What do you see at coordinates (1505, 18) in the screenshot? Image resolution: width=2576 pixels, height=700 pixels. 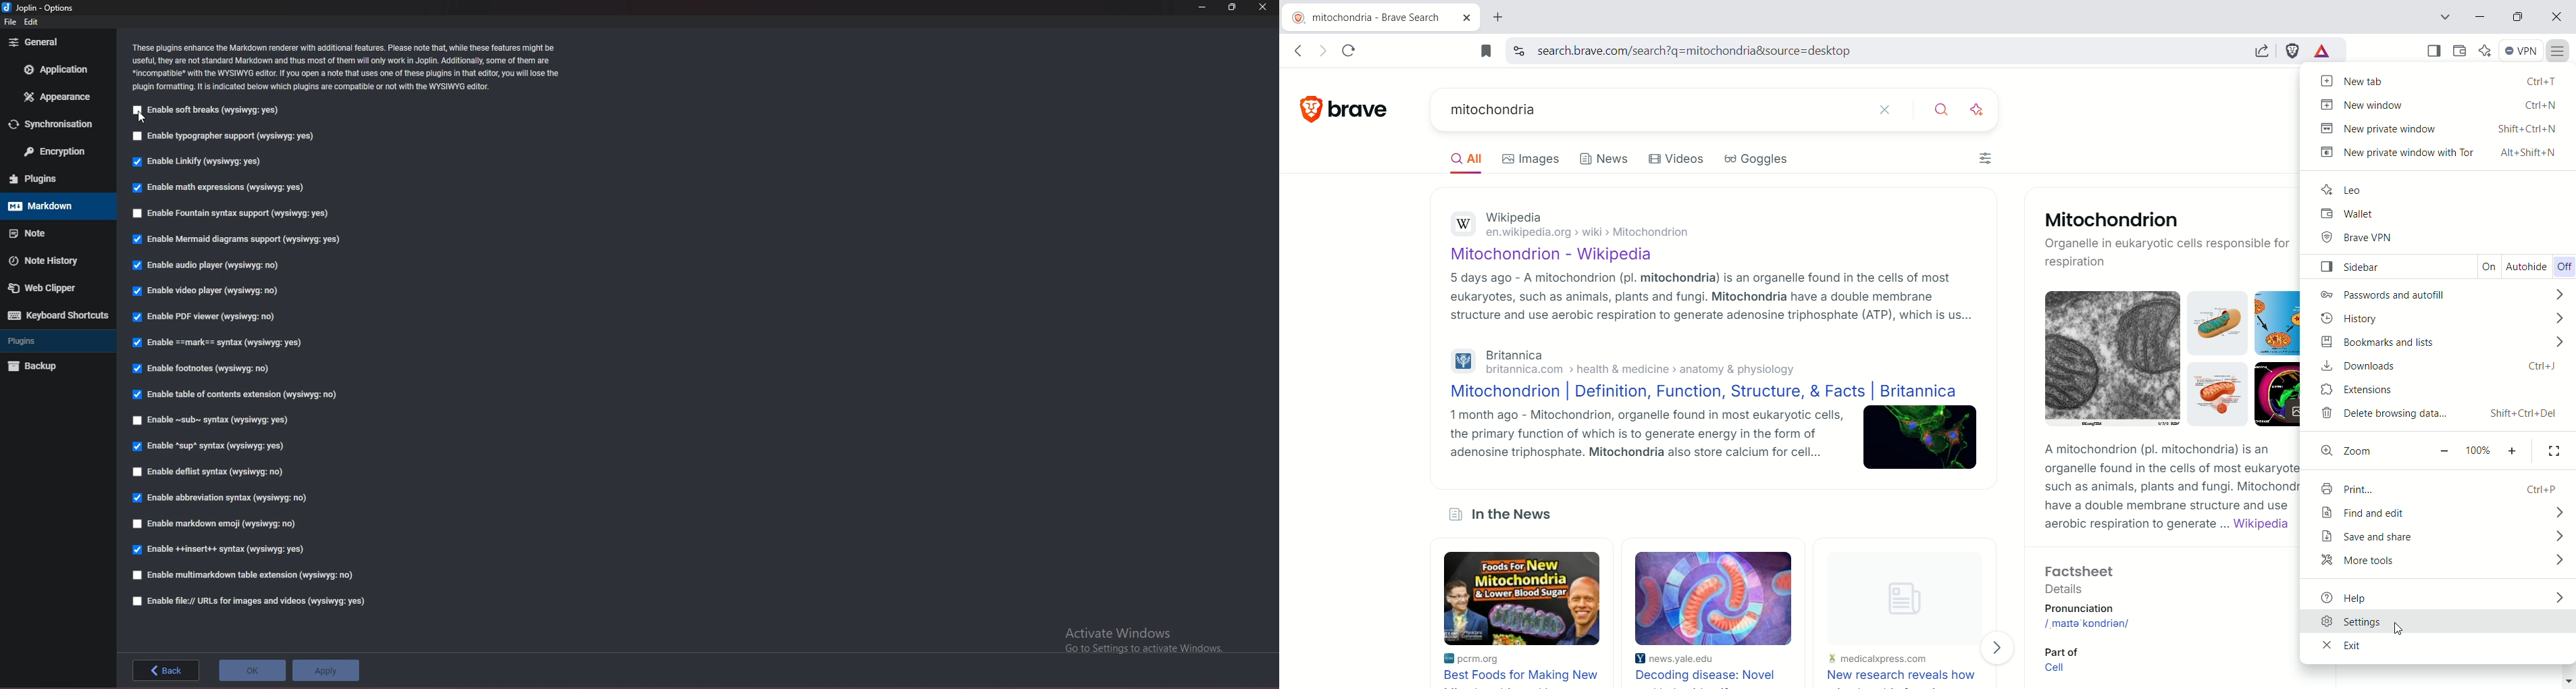 I see `new tab` at bounding box center [1505, 18].